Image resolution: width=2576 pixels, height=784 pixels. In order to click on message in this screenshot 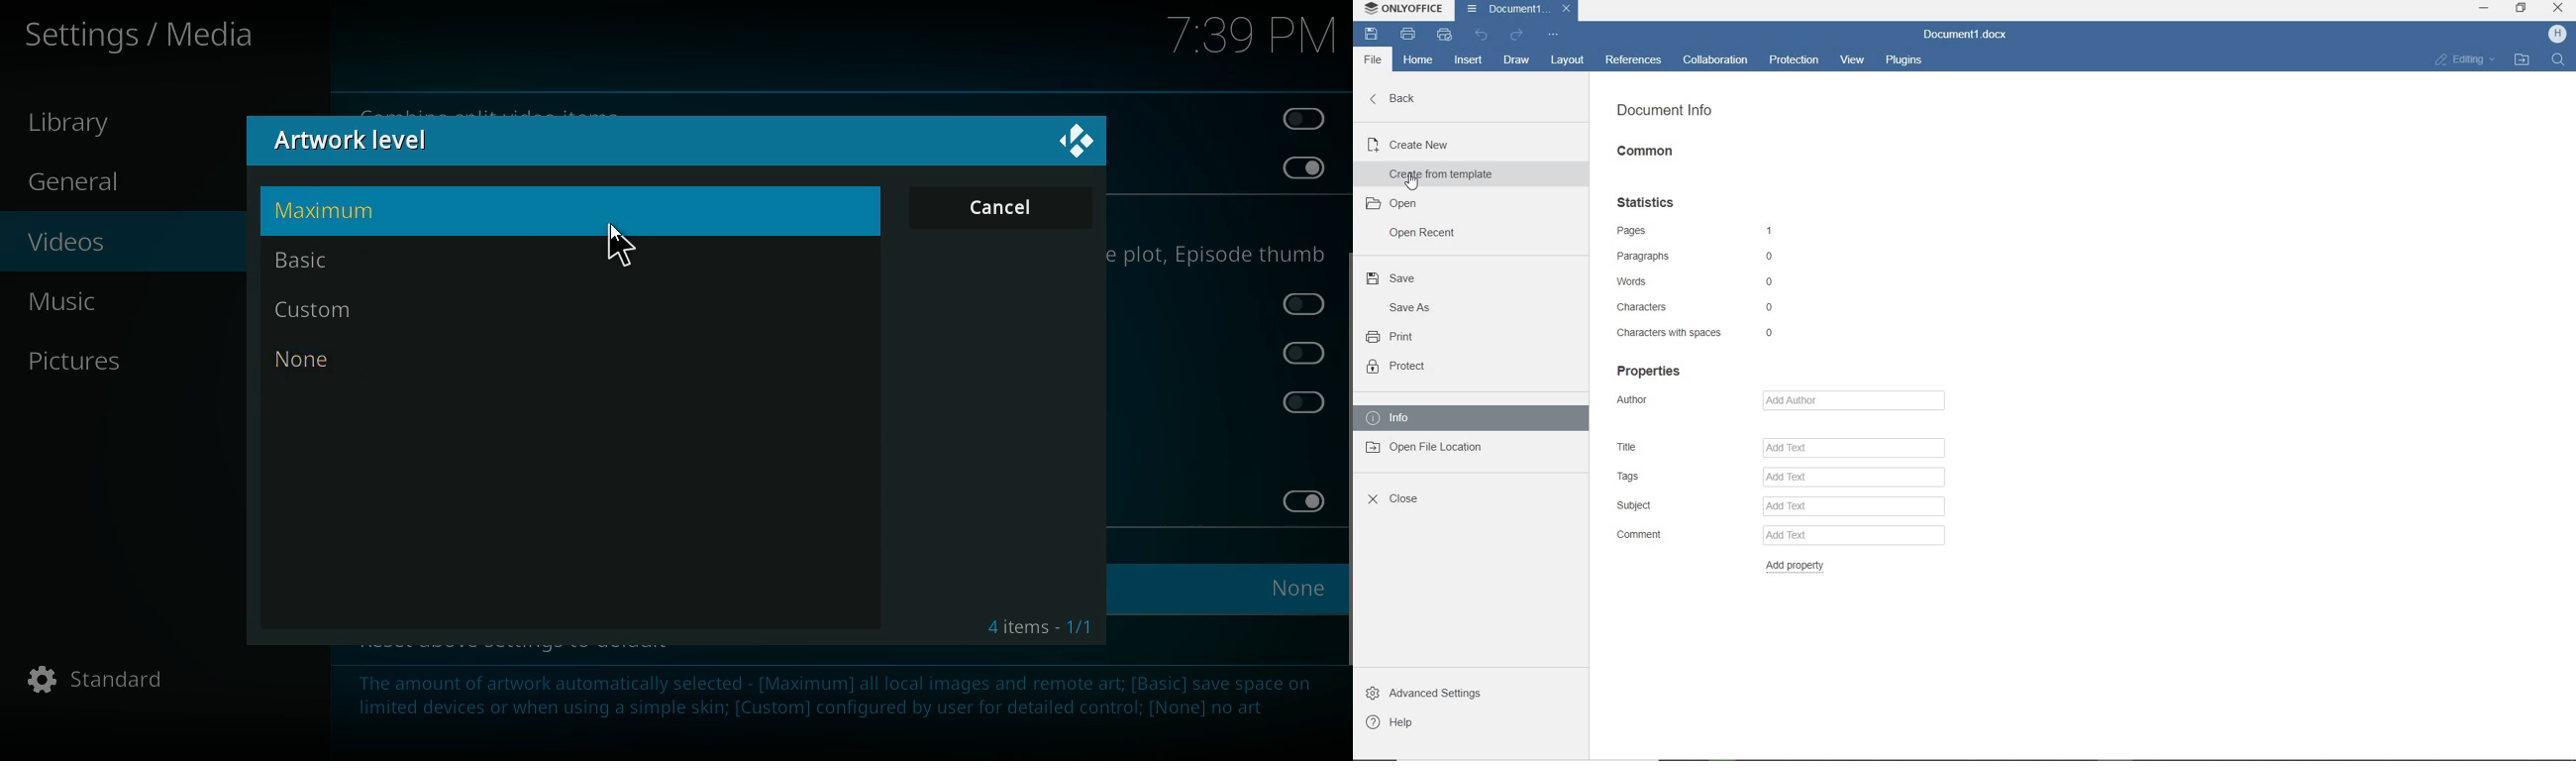, I will do `click(832, 709)`.